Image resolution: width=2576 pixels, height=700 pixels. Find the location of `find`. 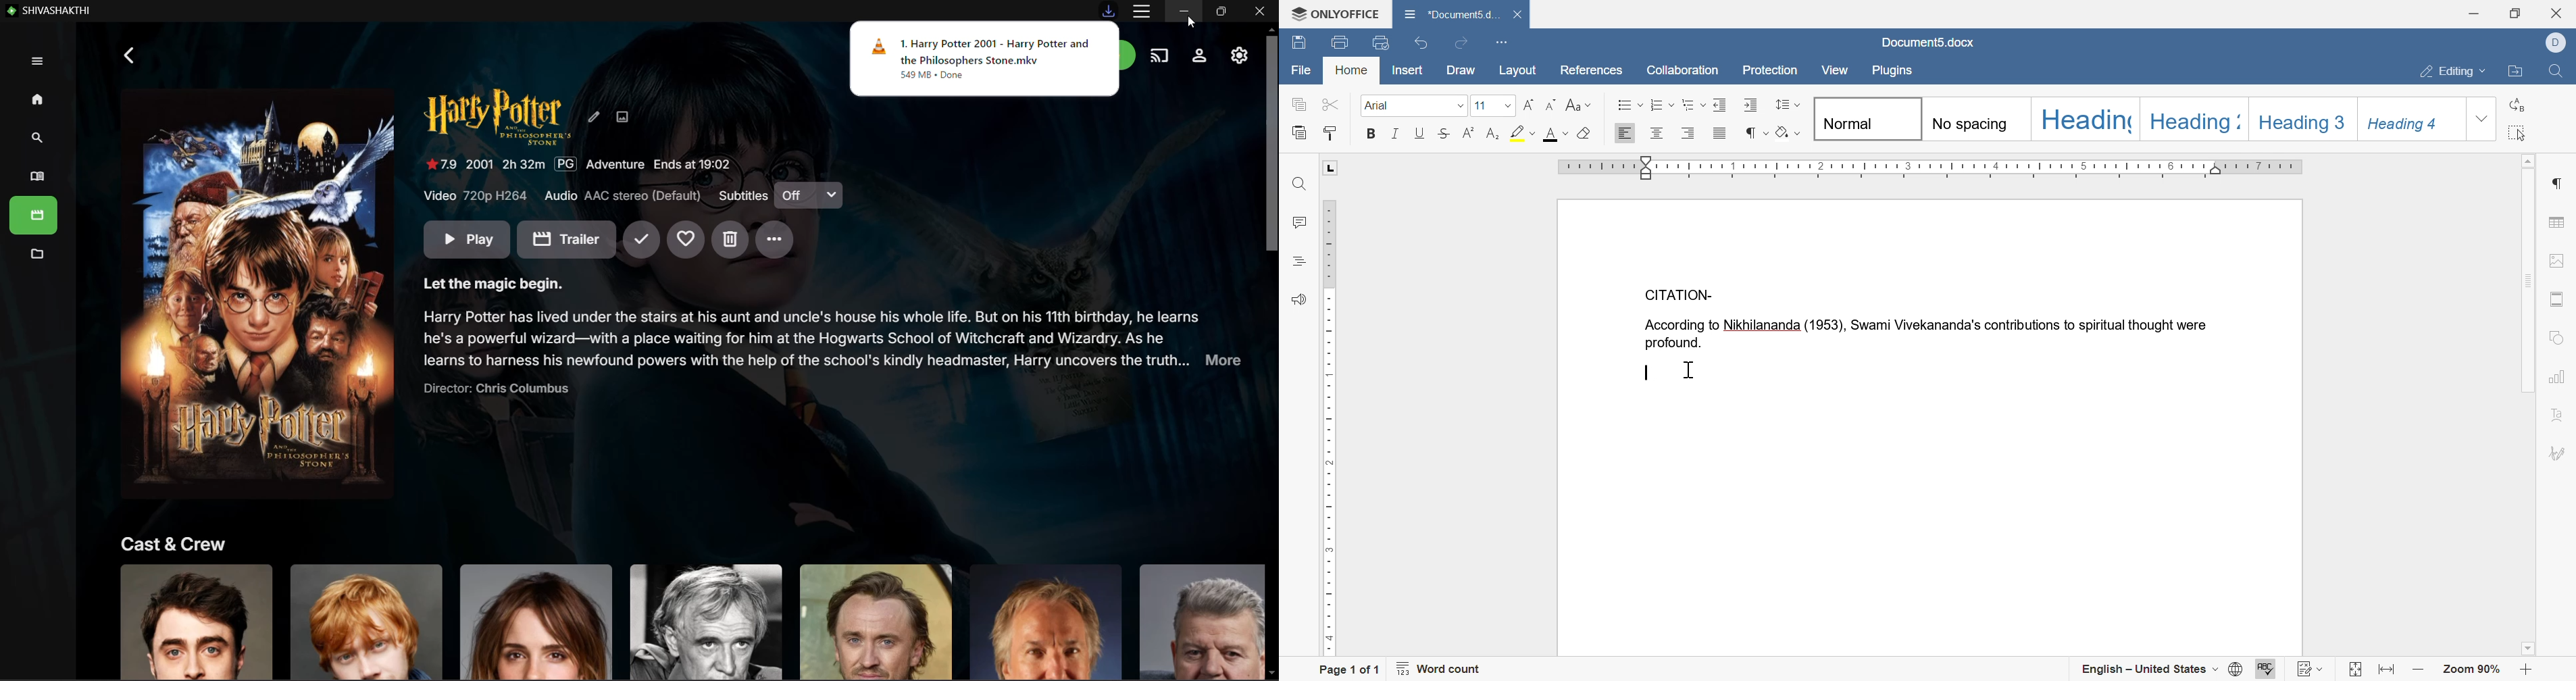

find is located at coordinates (2559, 72).